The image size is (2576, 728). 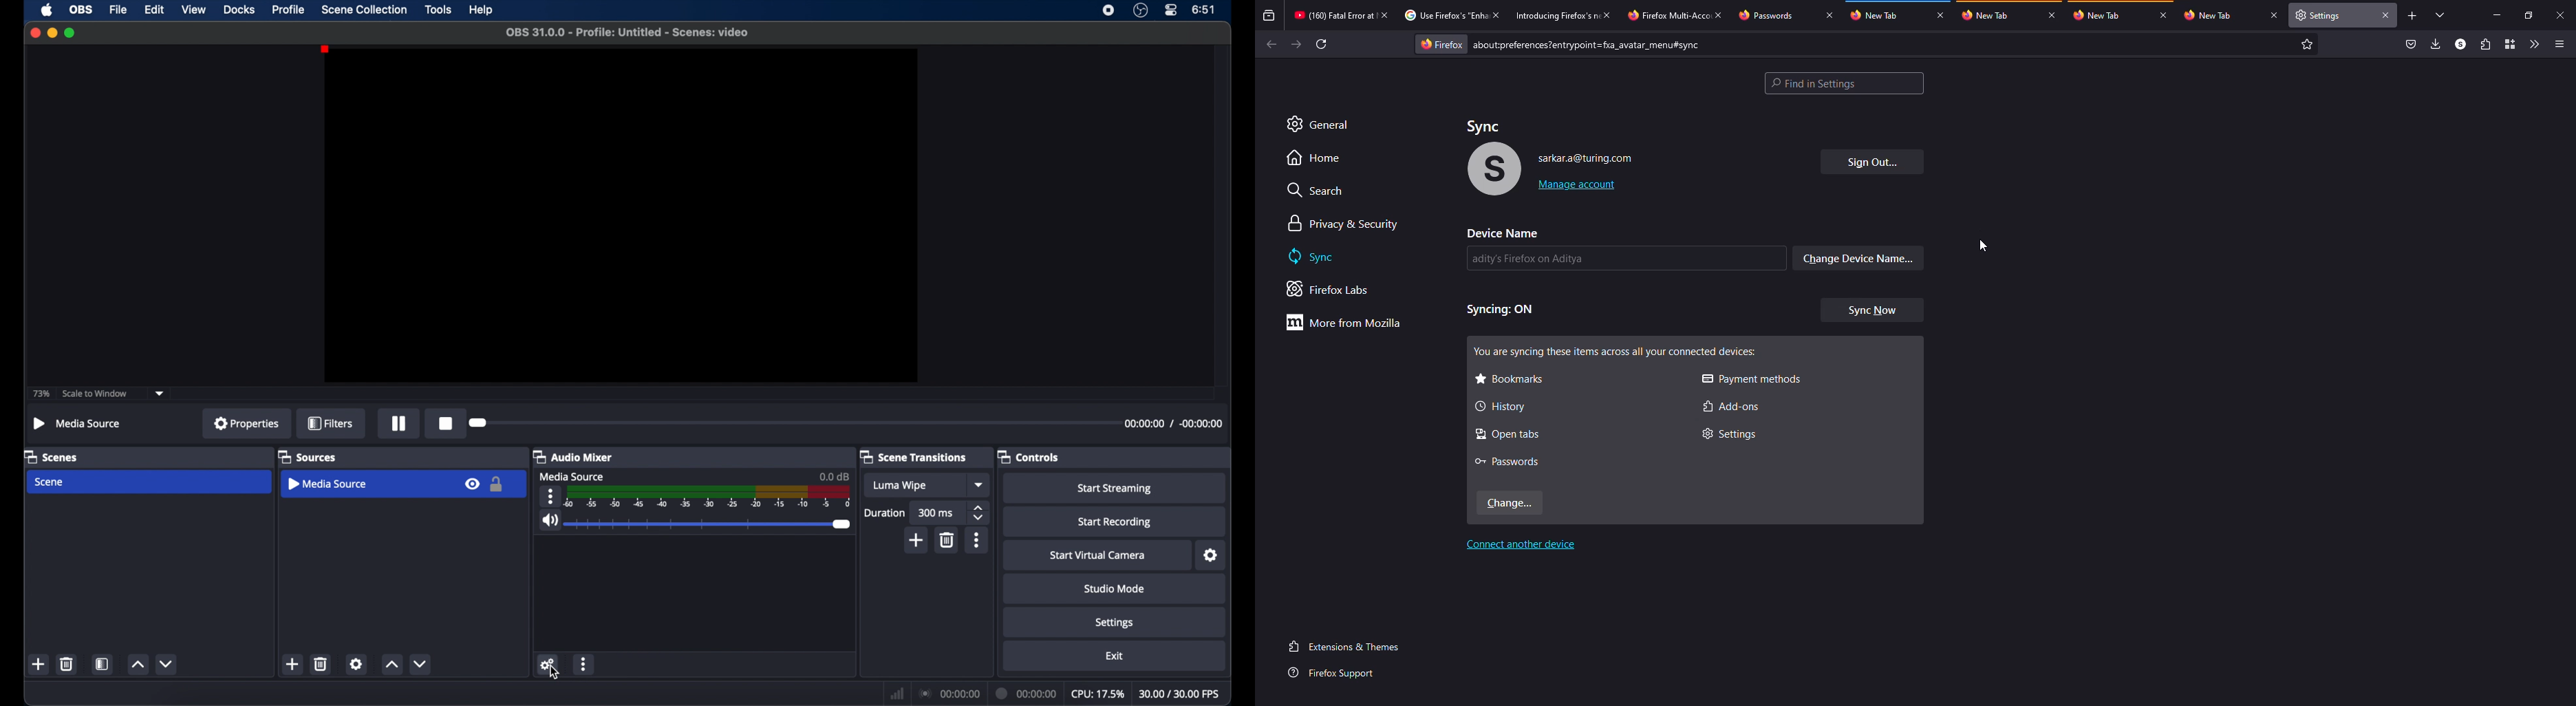 What do you see at coordinates (1498, 16) in the screenshot?
I see `close` at bounding box center [1498, 16].